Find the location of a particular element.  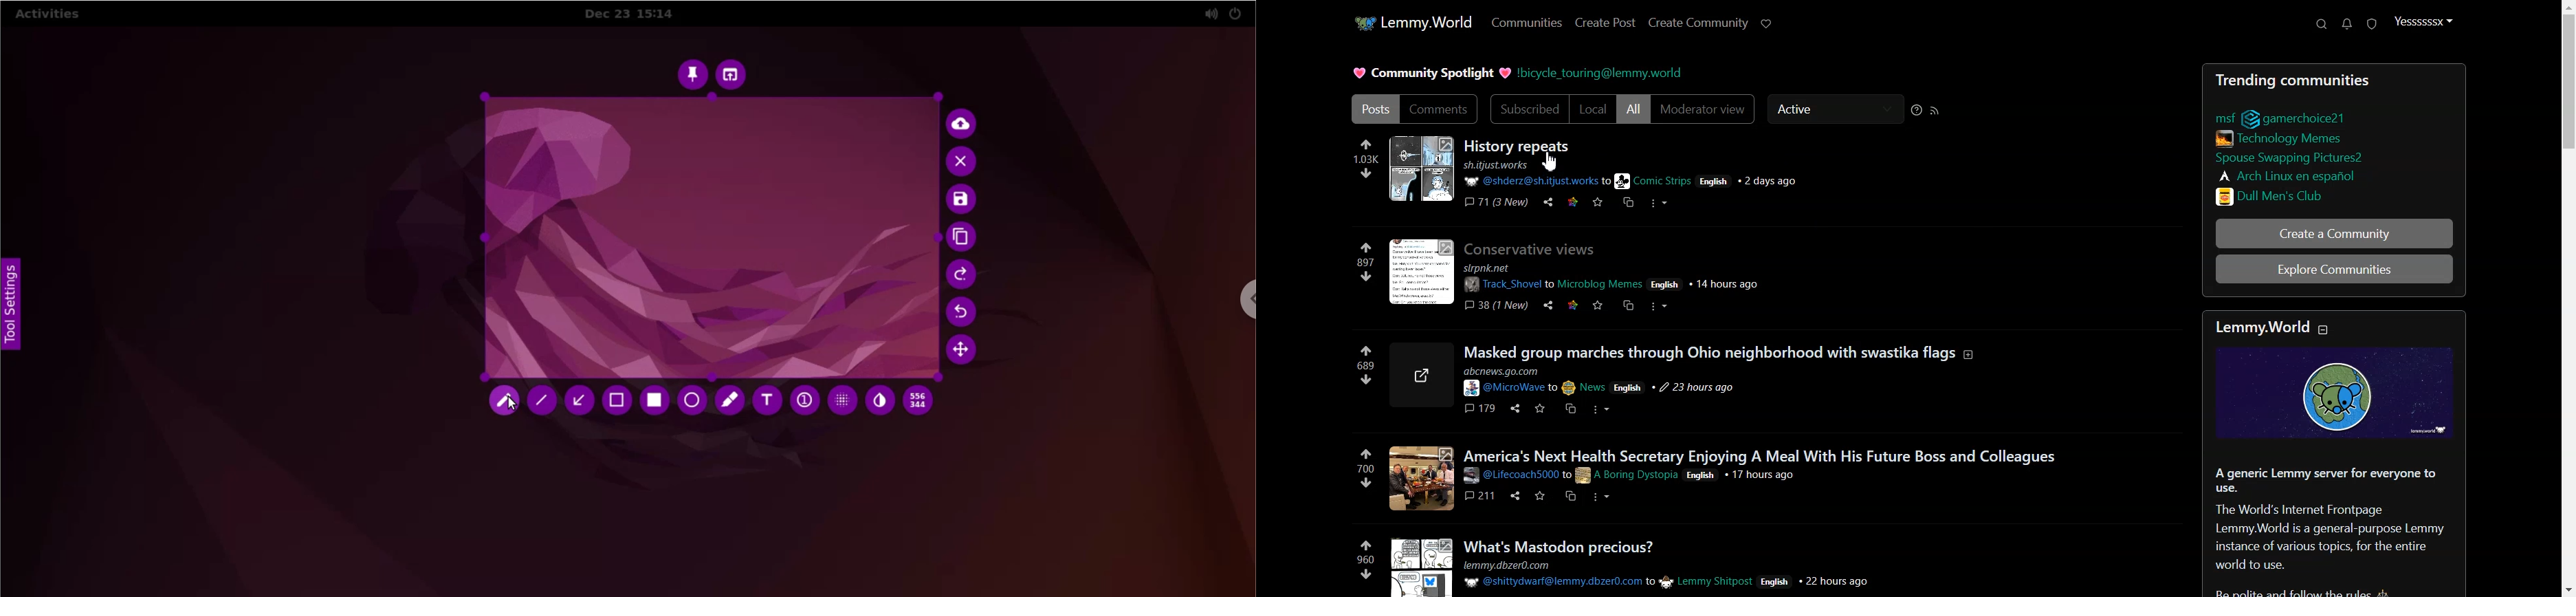

Link is located at coordinates (1572, 305).